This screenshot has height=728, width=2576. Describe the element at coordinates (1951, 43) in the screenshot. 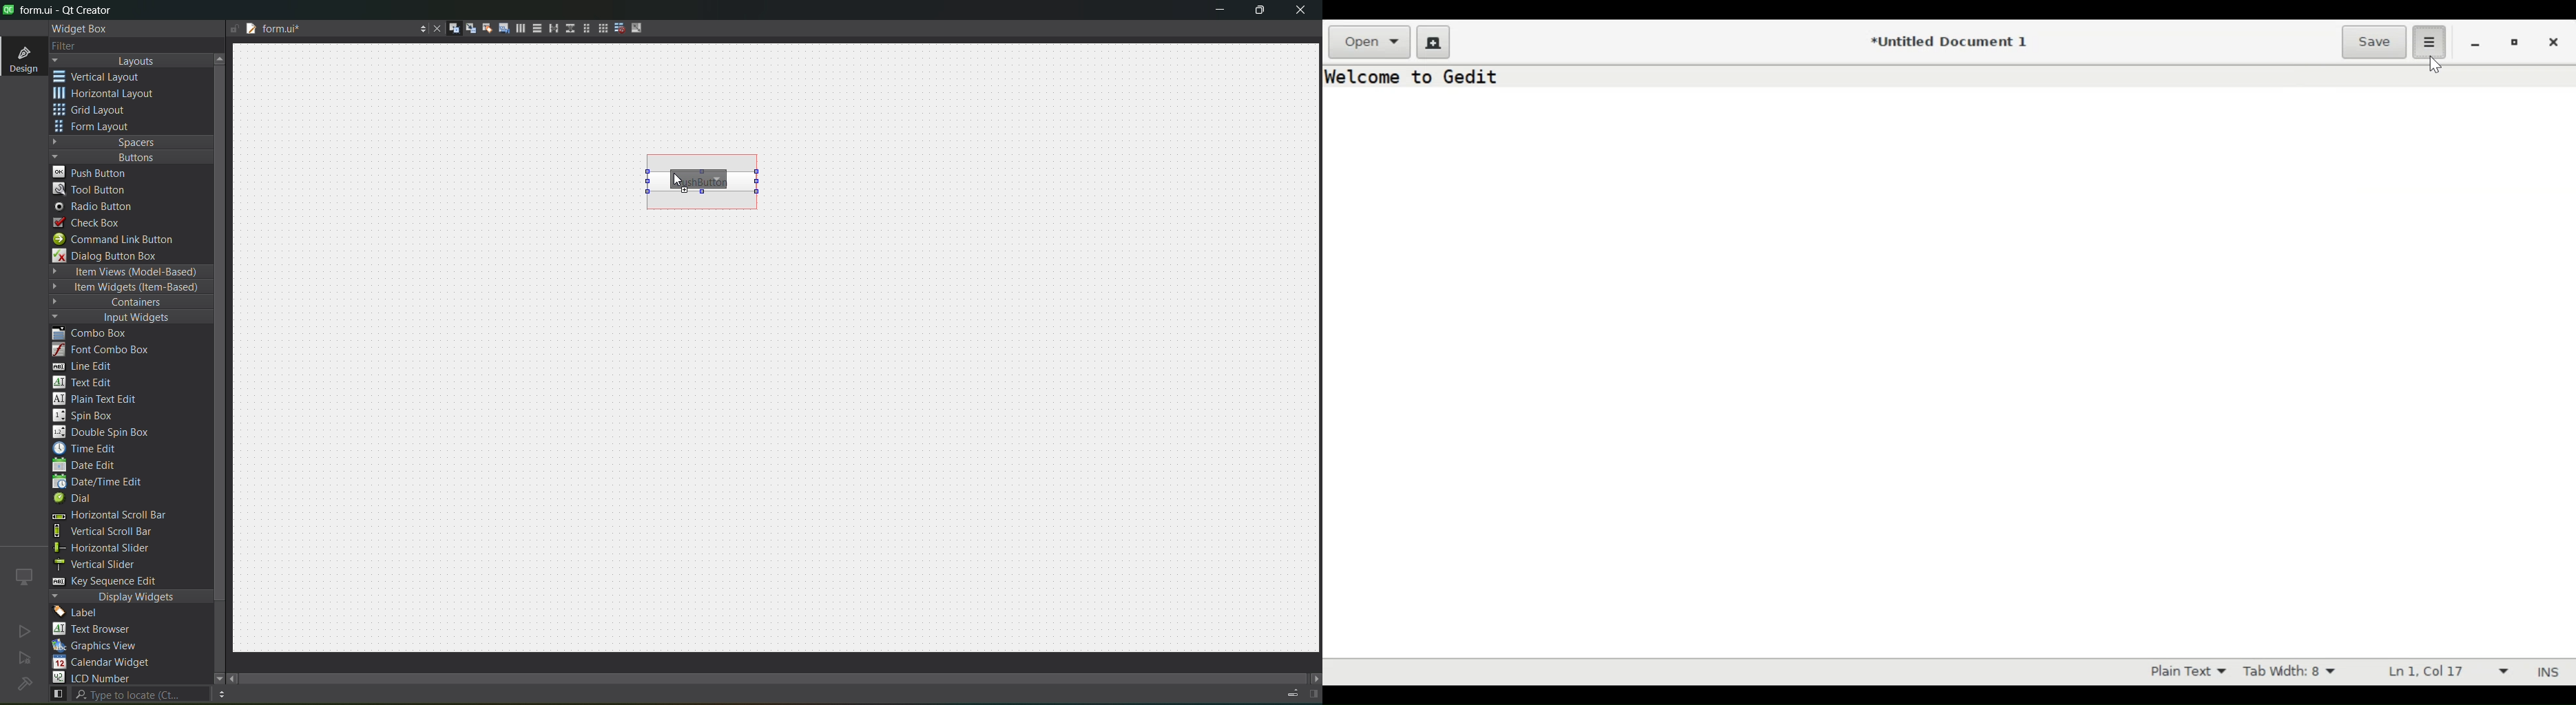

I see `*Untitled Document 1` at that location.